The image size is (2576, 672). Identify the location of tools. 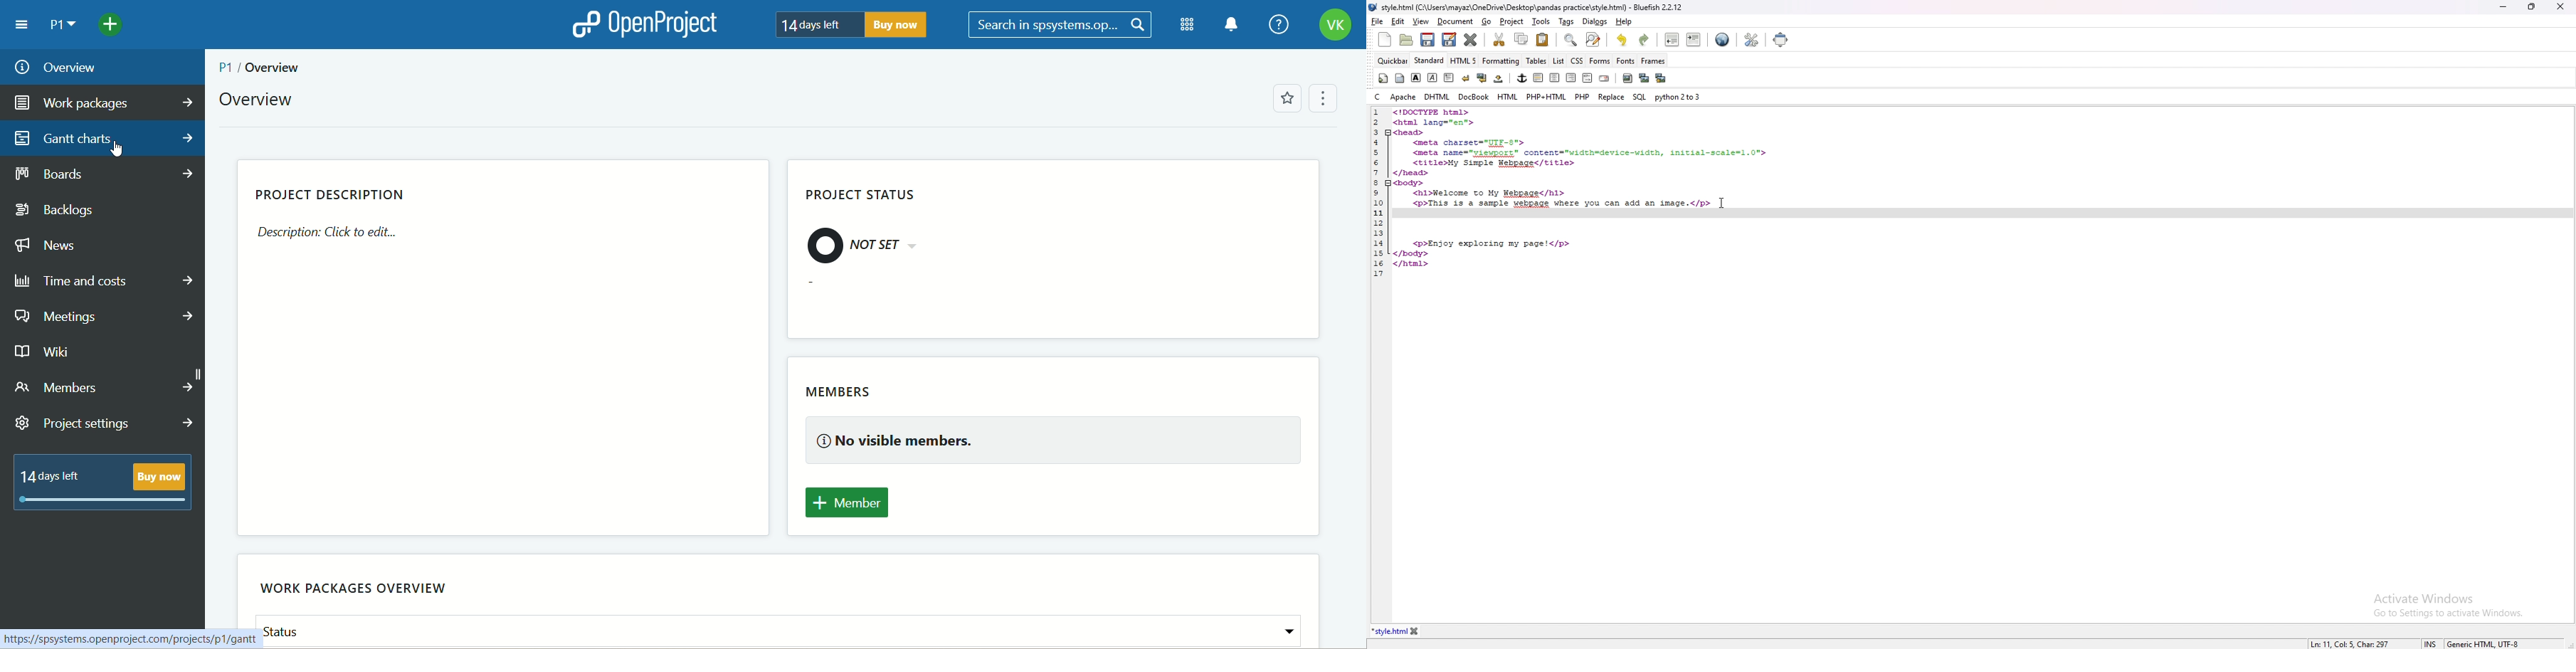
(1541, 21).